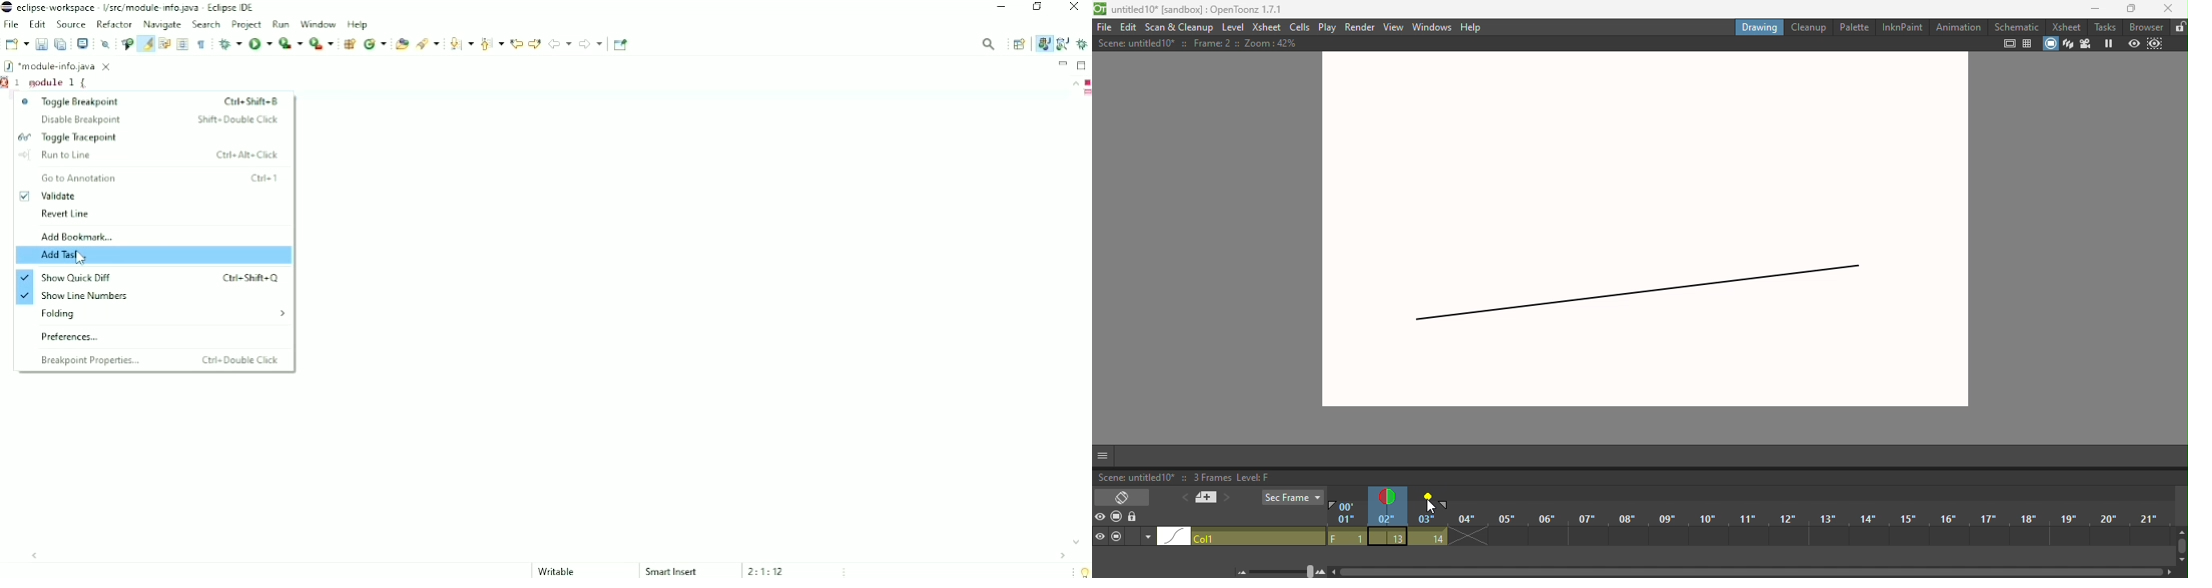 This screenshot has width=2212, height=588. Describe the element at coordinates (1477, 25) in the screenshot. I see `Help` at that location.